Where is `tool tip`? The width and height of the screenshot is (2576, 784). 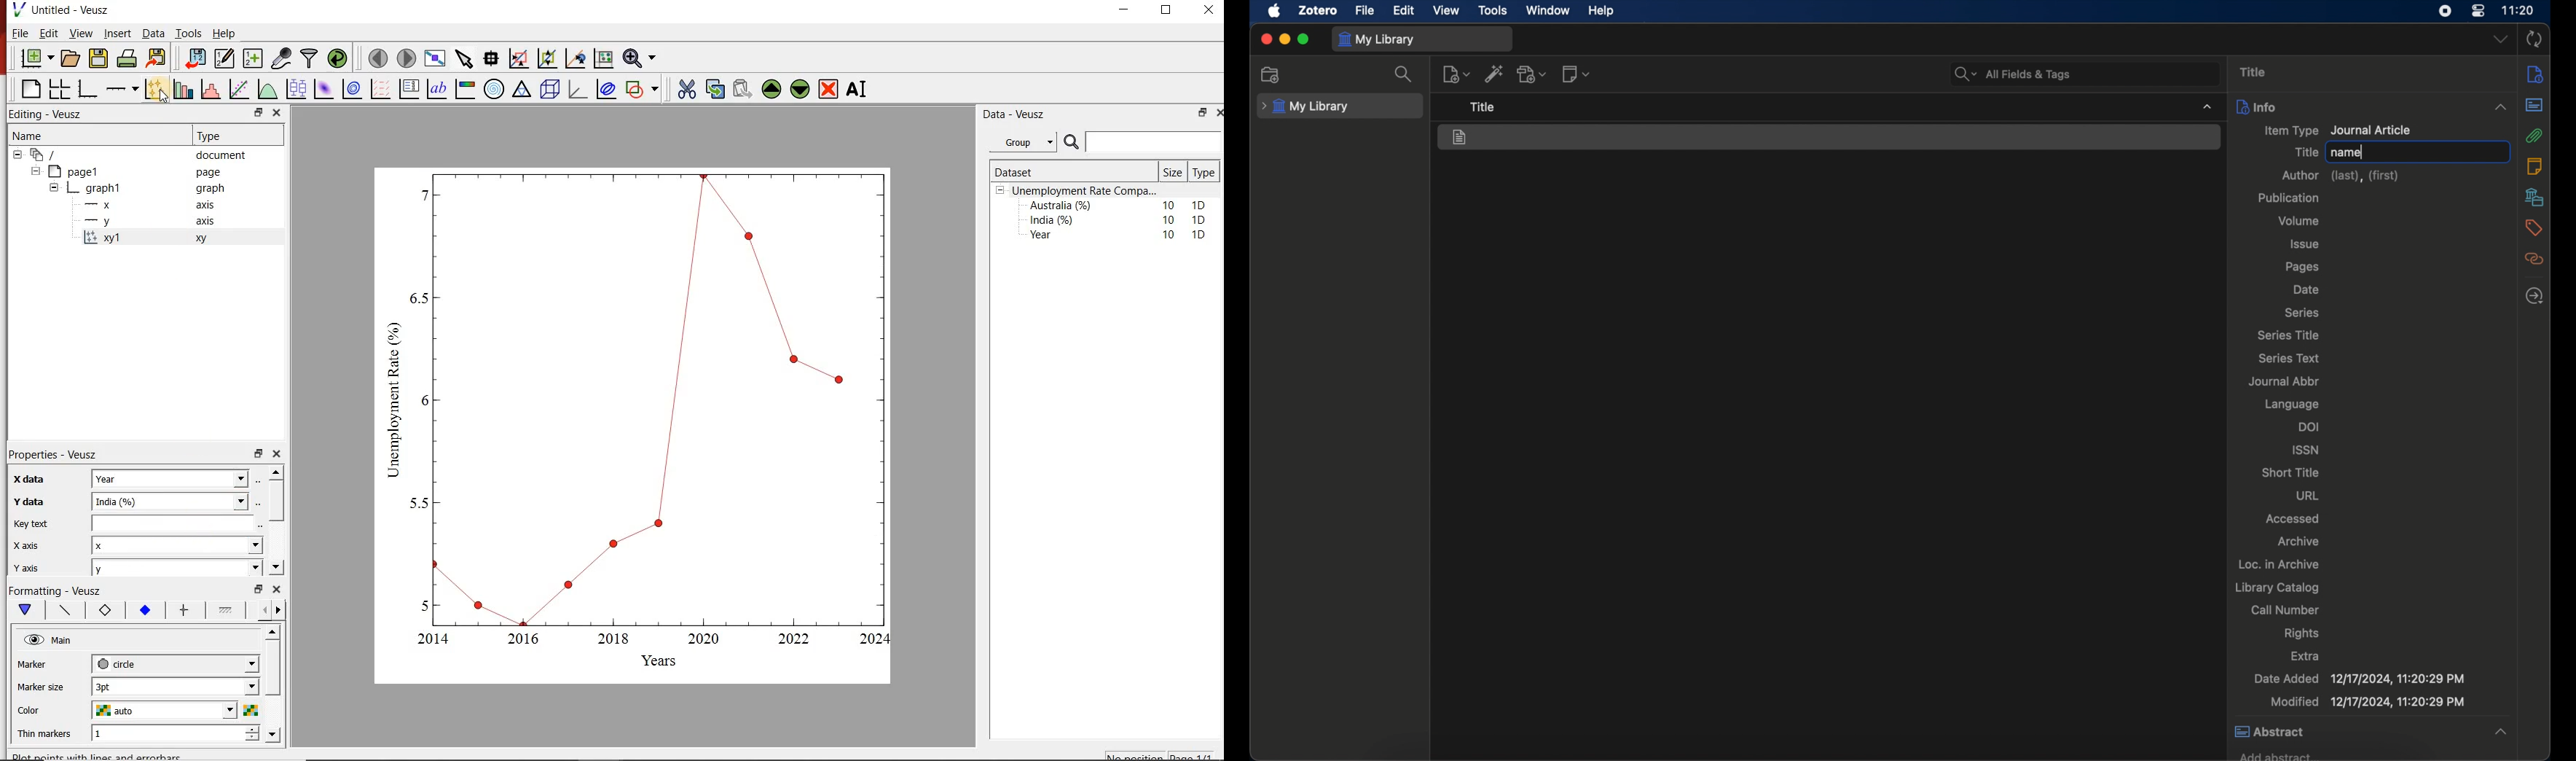 tool tip is located at coordinates (1483, 107).